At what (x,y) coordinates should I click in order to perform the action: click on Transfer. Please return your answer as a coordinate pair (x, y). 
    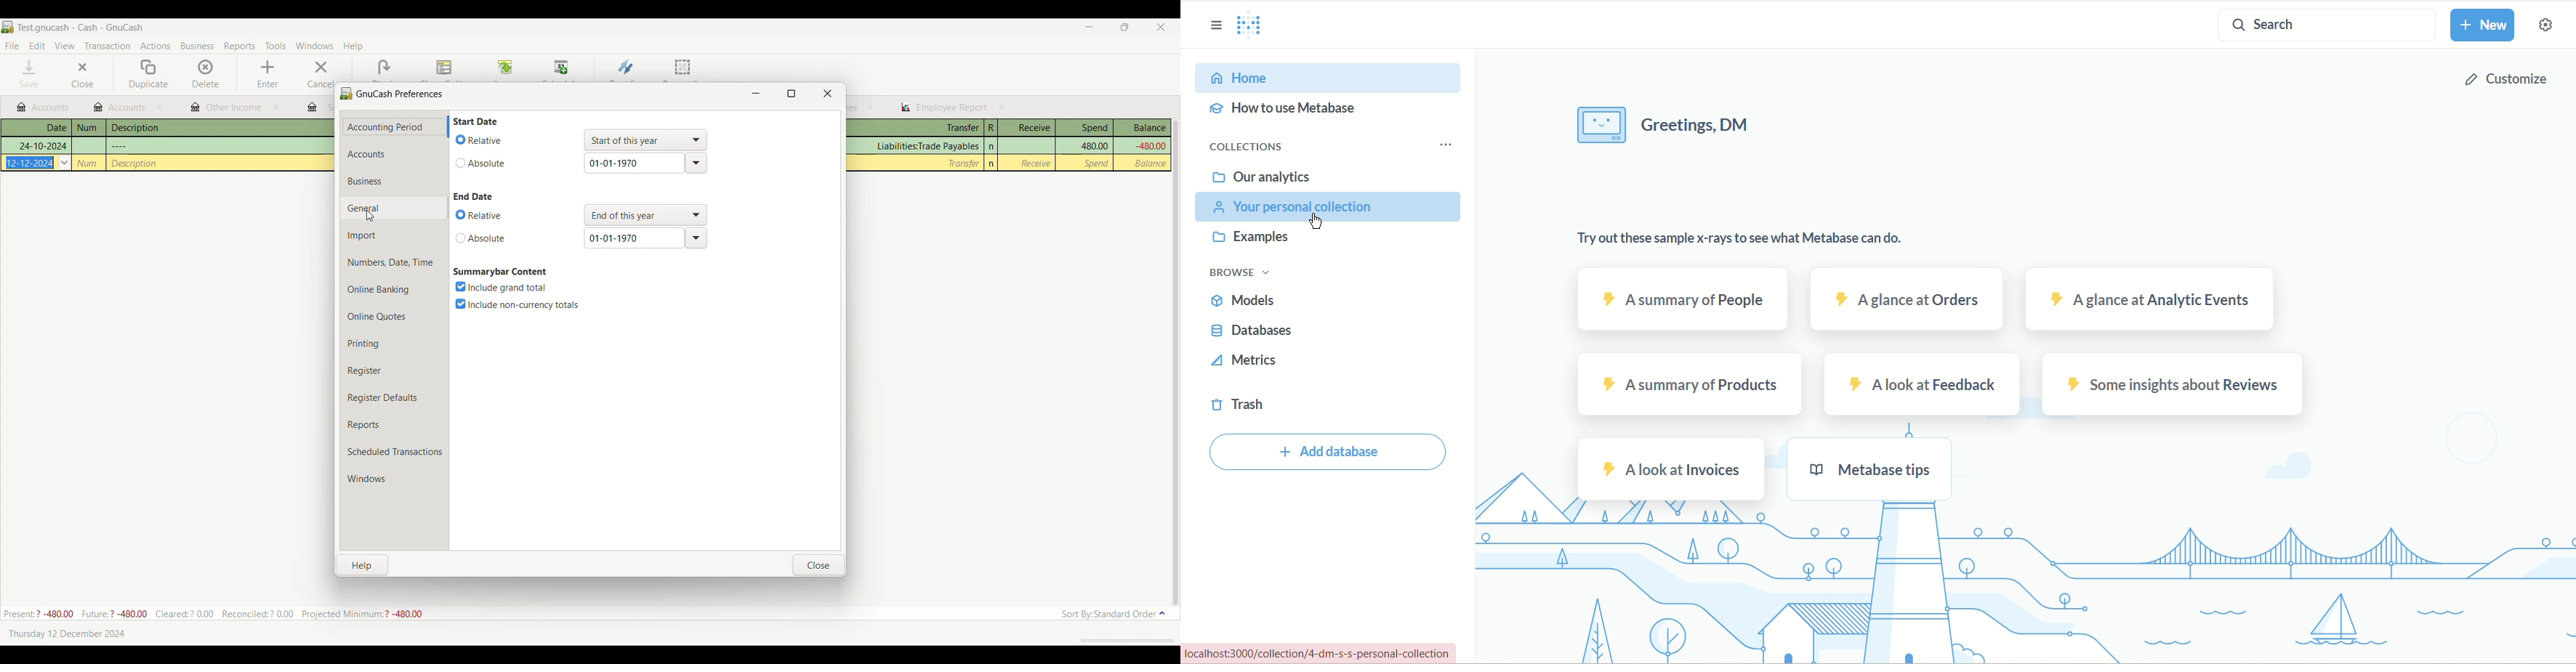
    Looking at the image, I should click on (626, 67).